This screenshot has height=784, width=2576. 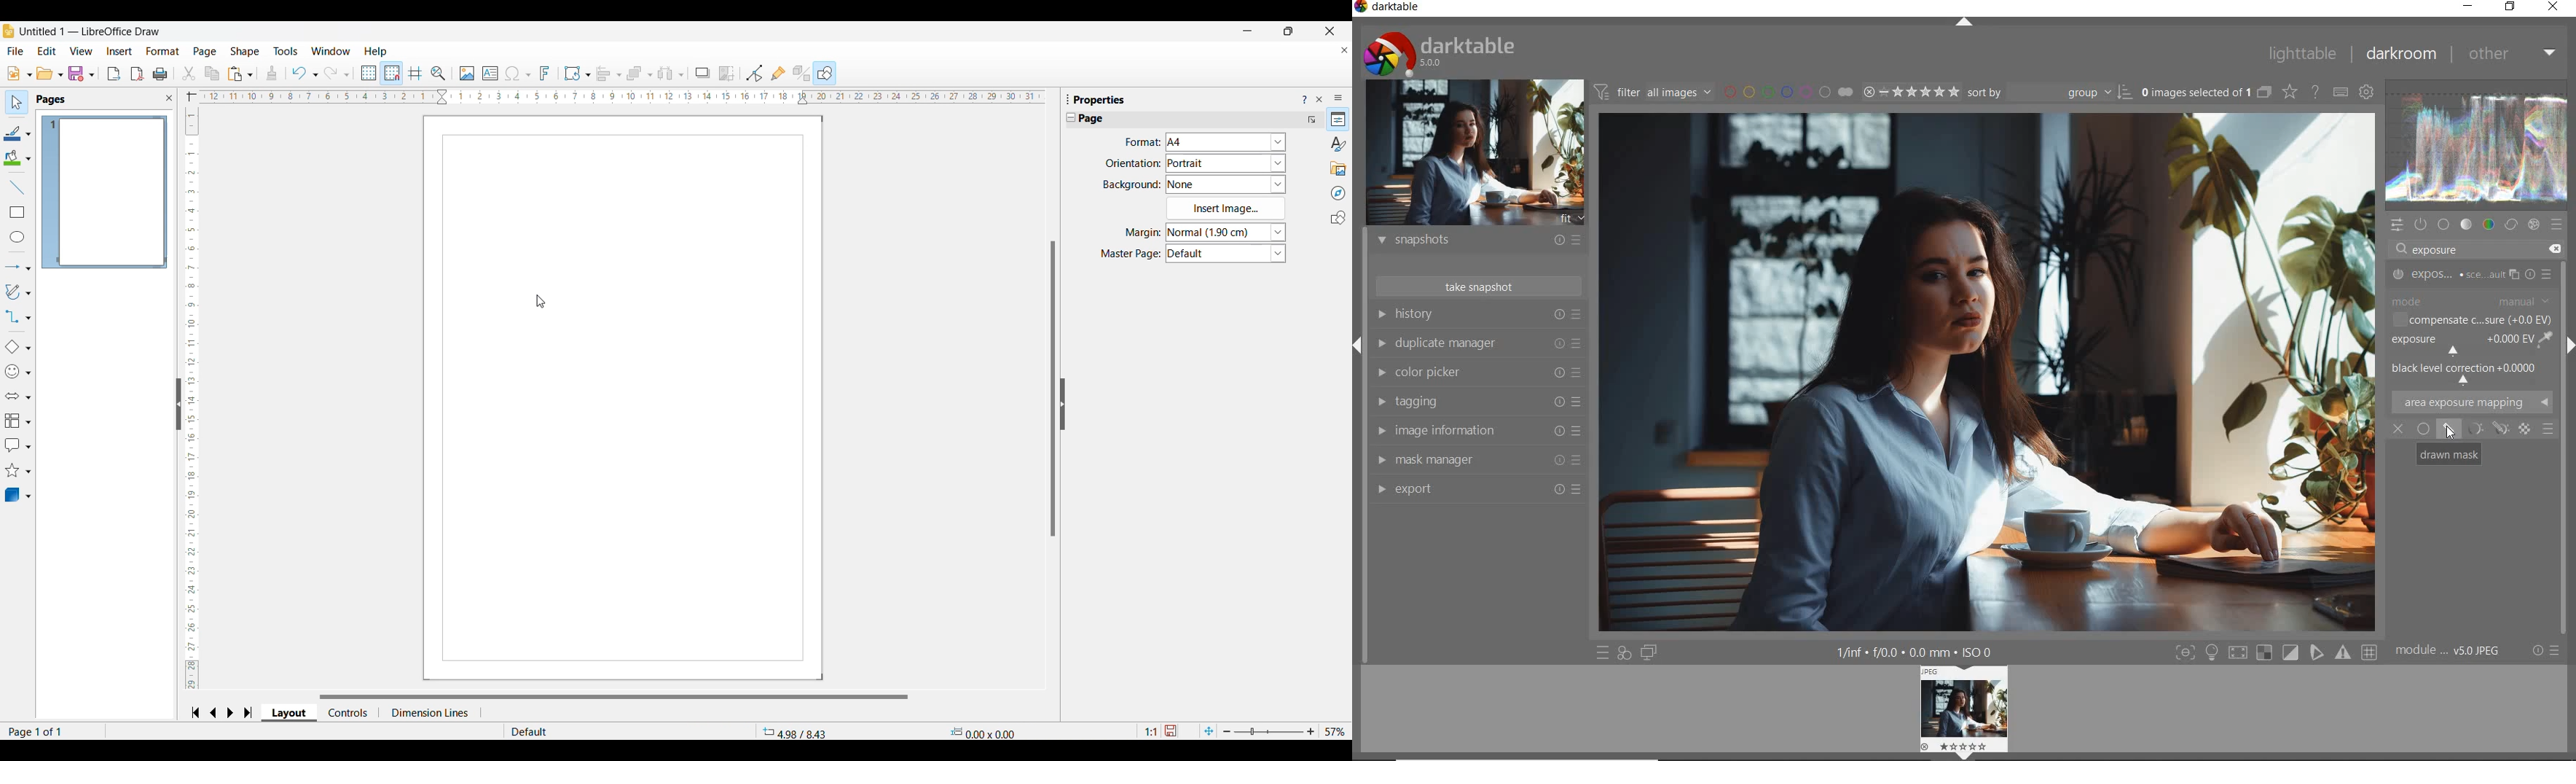 What do you see at coordinates (18, 445) in the screenshot?
I see `Callout shape options` at bounding box center [18, 445].